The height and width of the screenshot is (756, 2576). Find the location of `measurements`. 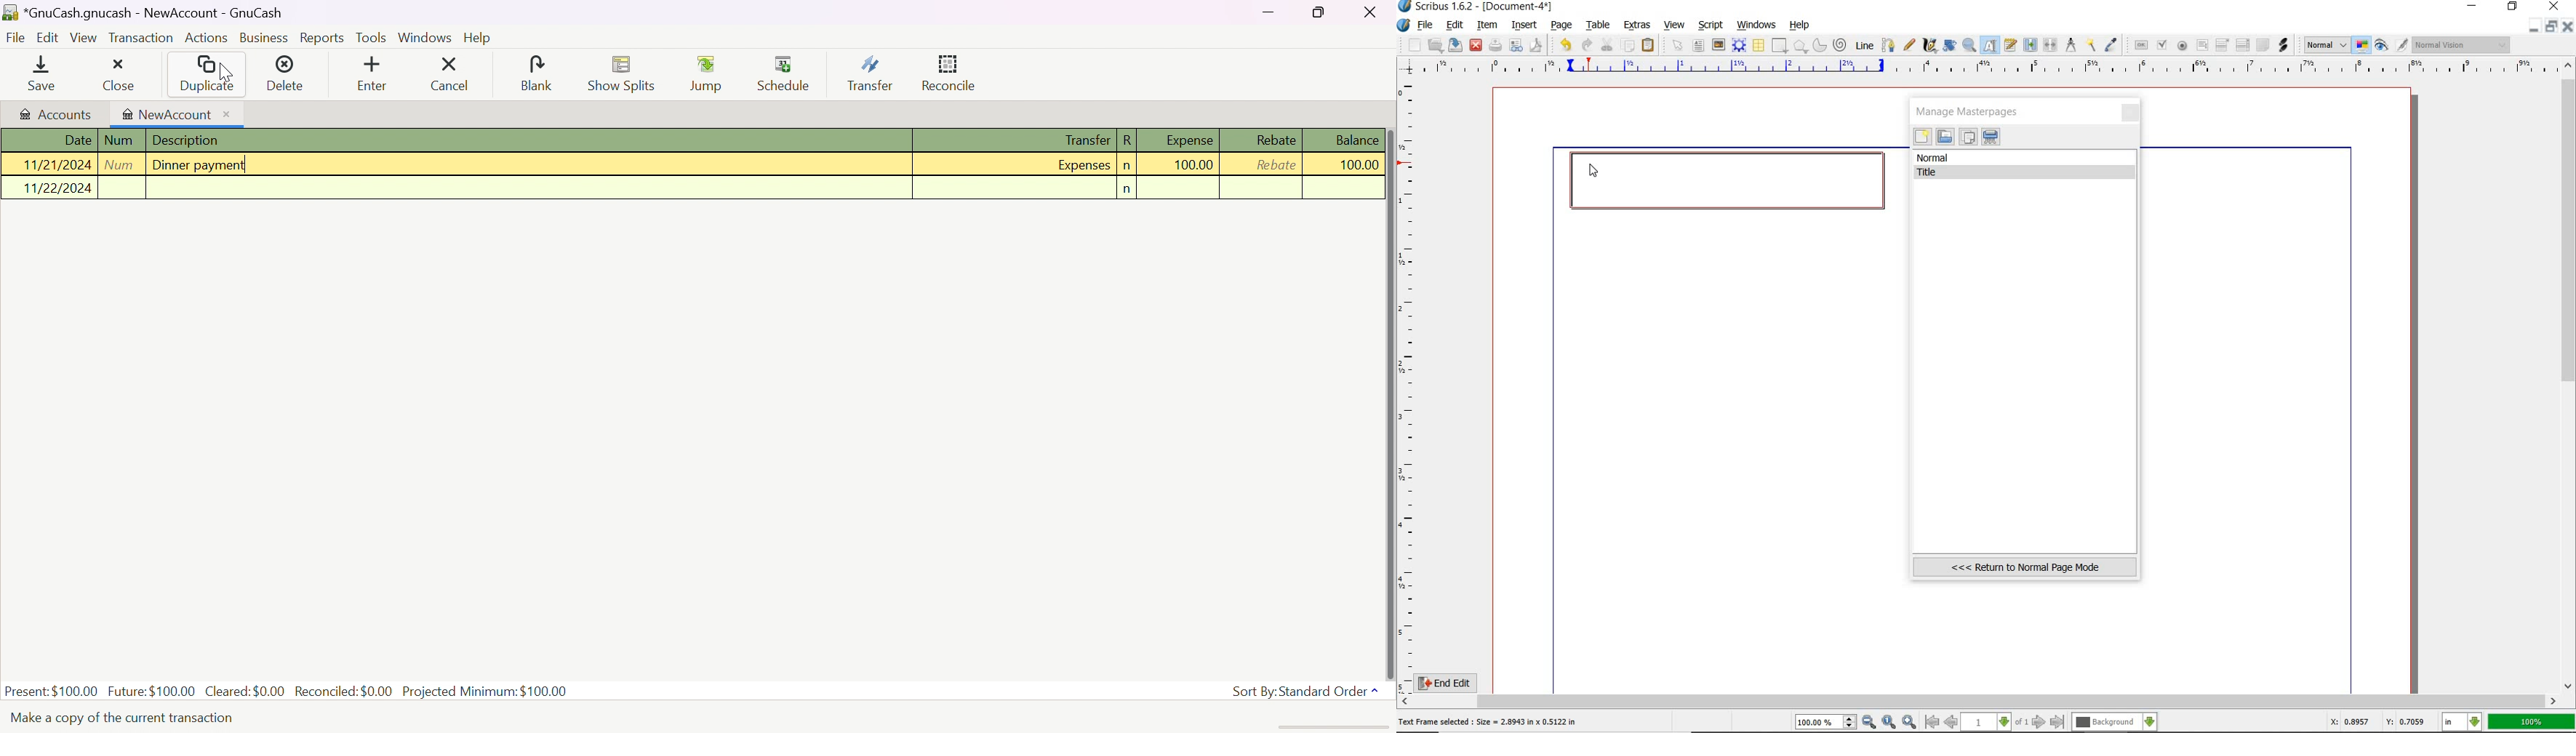

measurements is located at coordinates (2071, 46).